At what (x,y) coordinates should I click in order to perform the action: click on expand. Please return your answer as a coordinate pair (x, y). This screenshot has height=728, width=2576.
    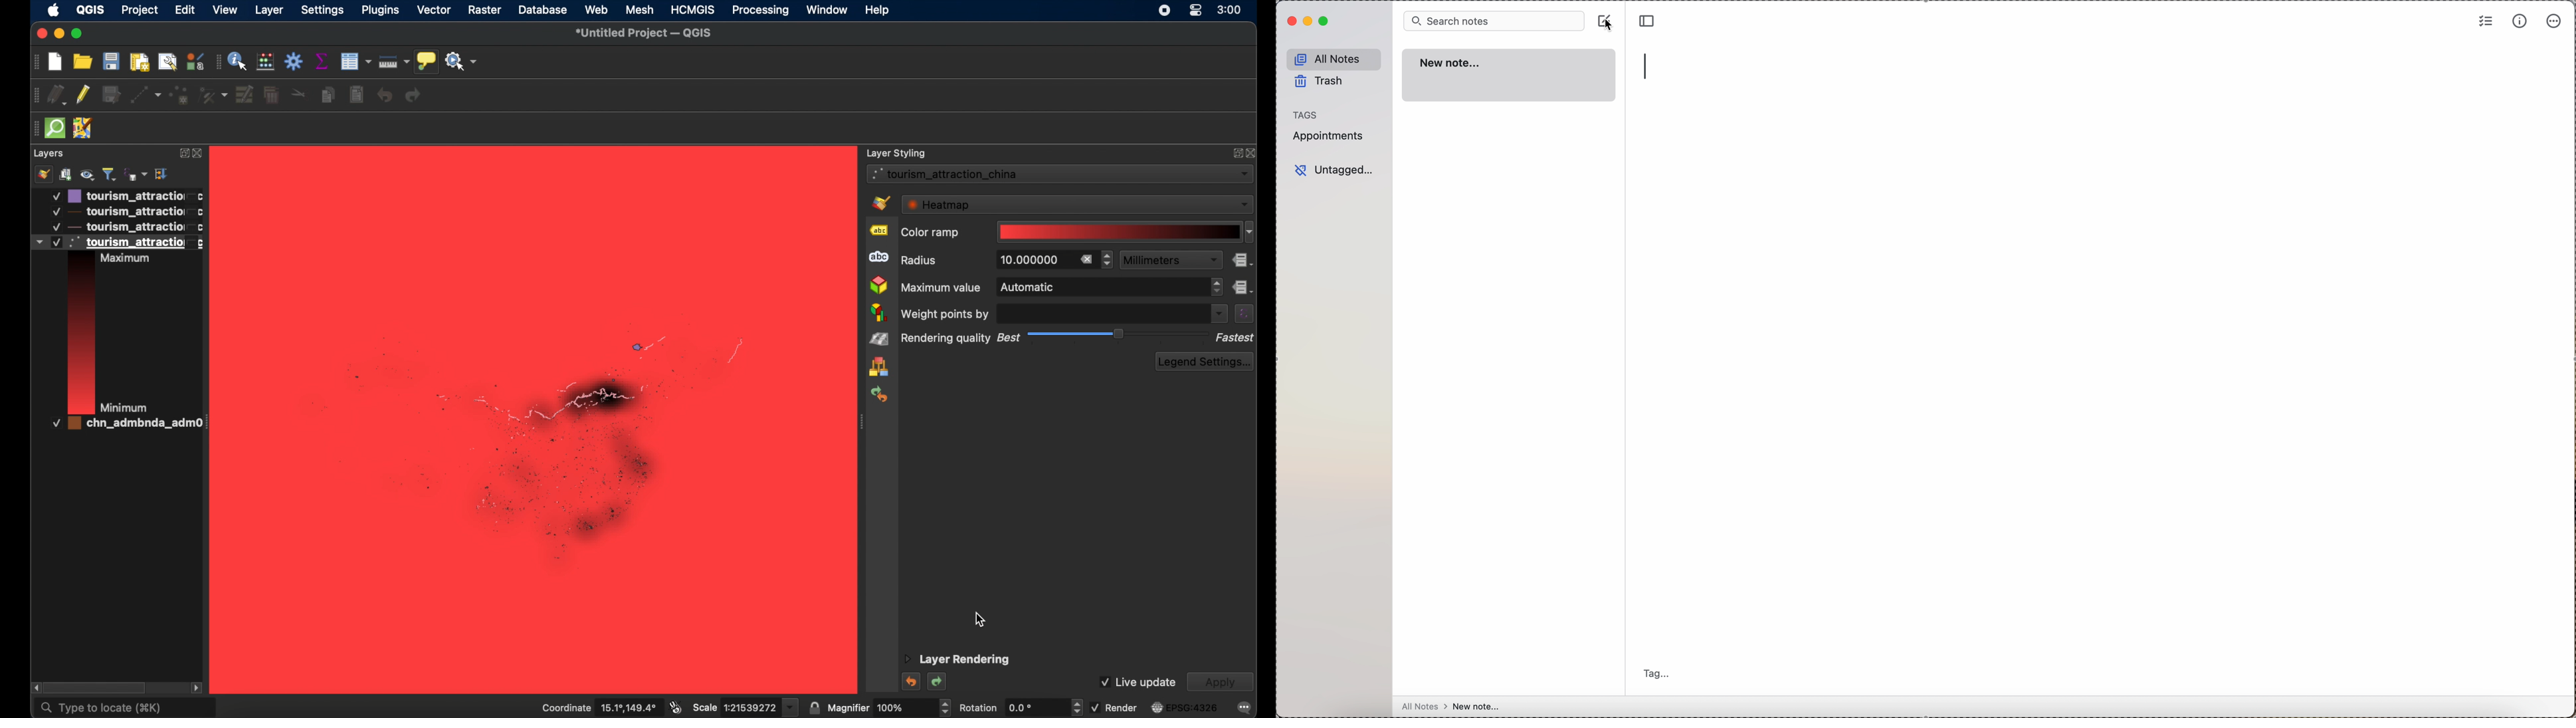
    Looking at the image, I should click on (163, 174).